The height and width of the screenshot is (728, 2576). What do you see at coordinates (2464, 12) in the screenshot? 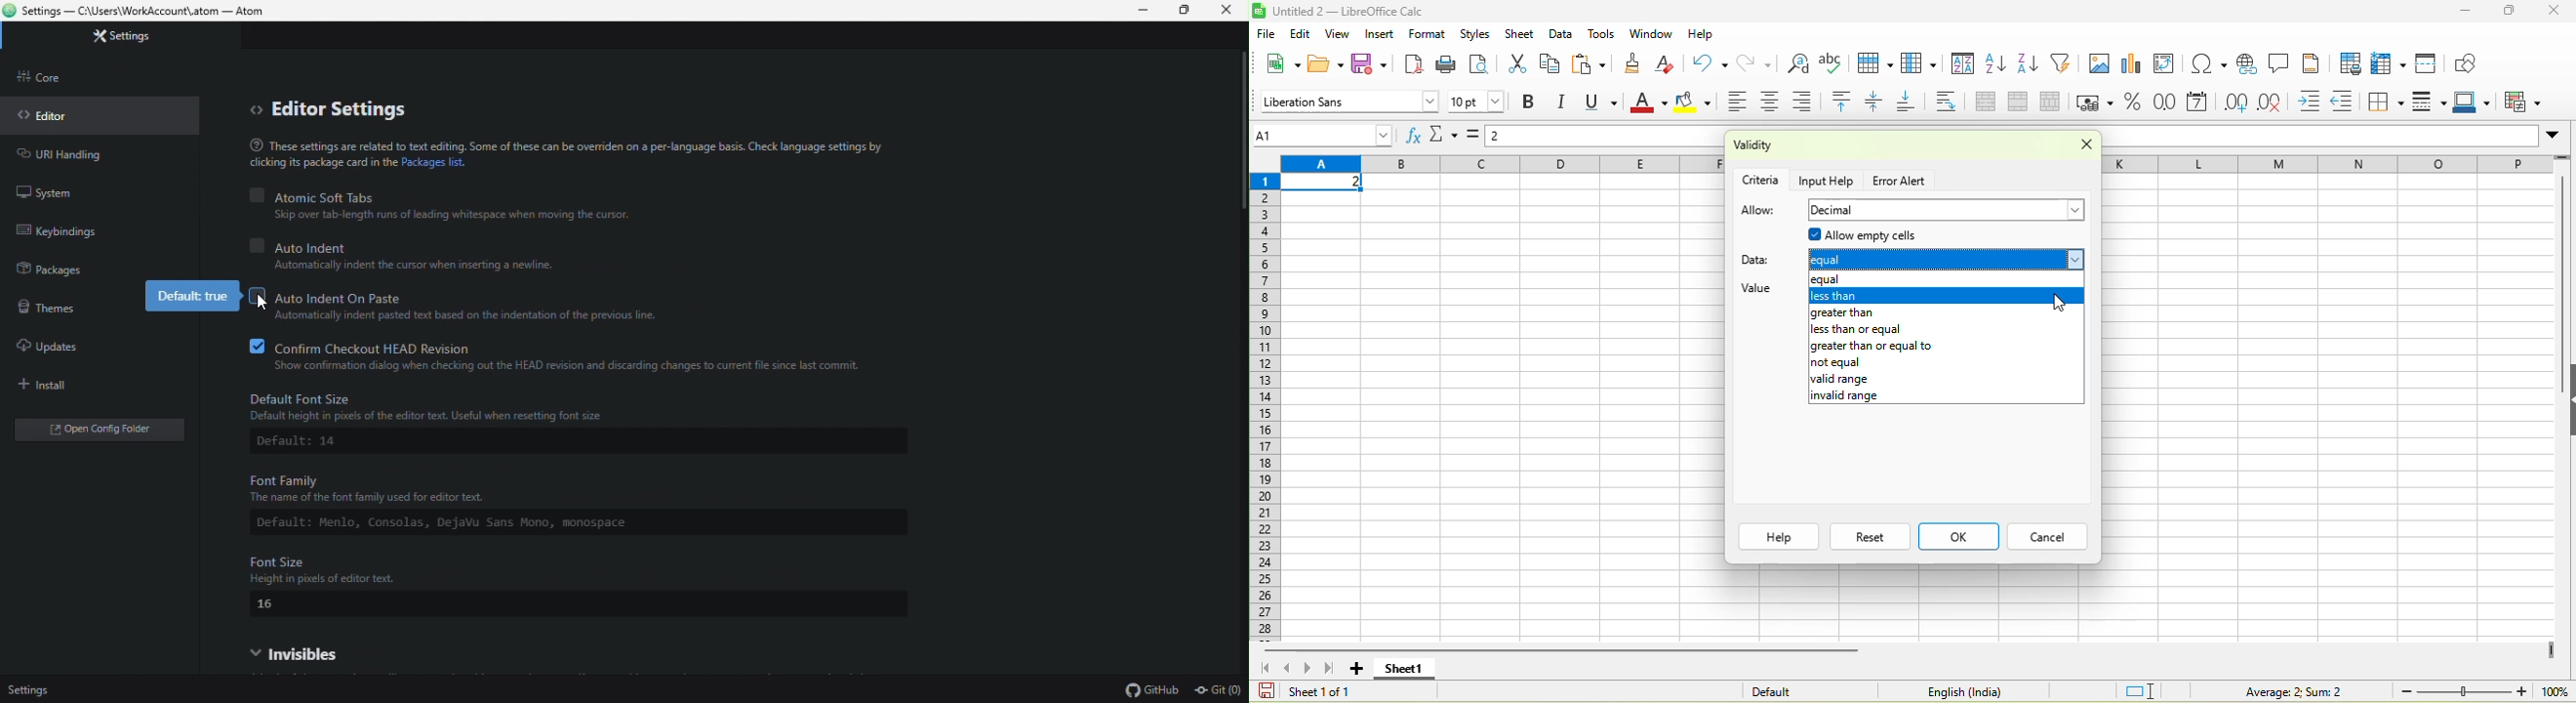
I see `minuimize` at bounding box center [2464, 12].